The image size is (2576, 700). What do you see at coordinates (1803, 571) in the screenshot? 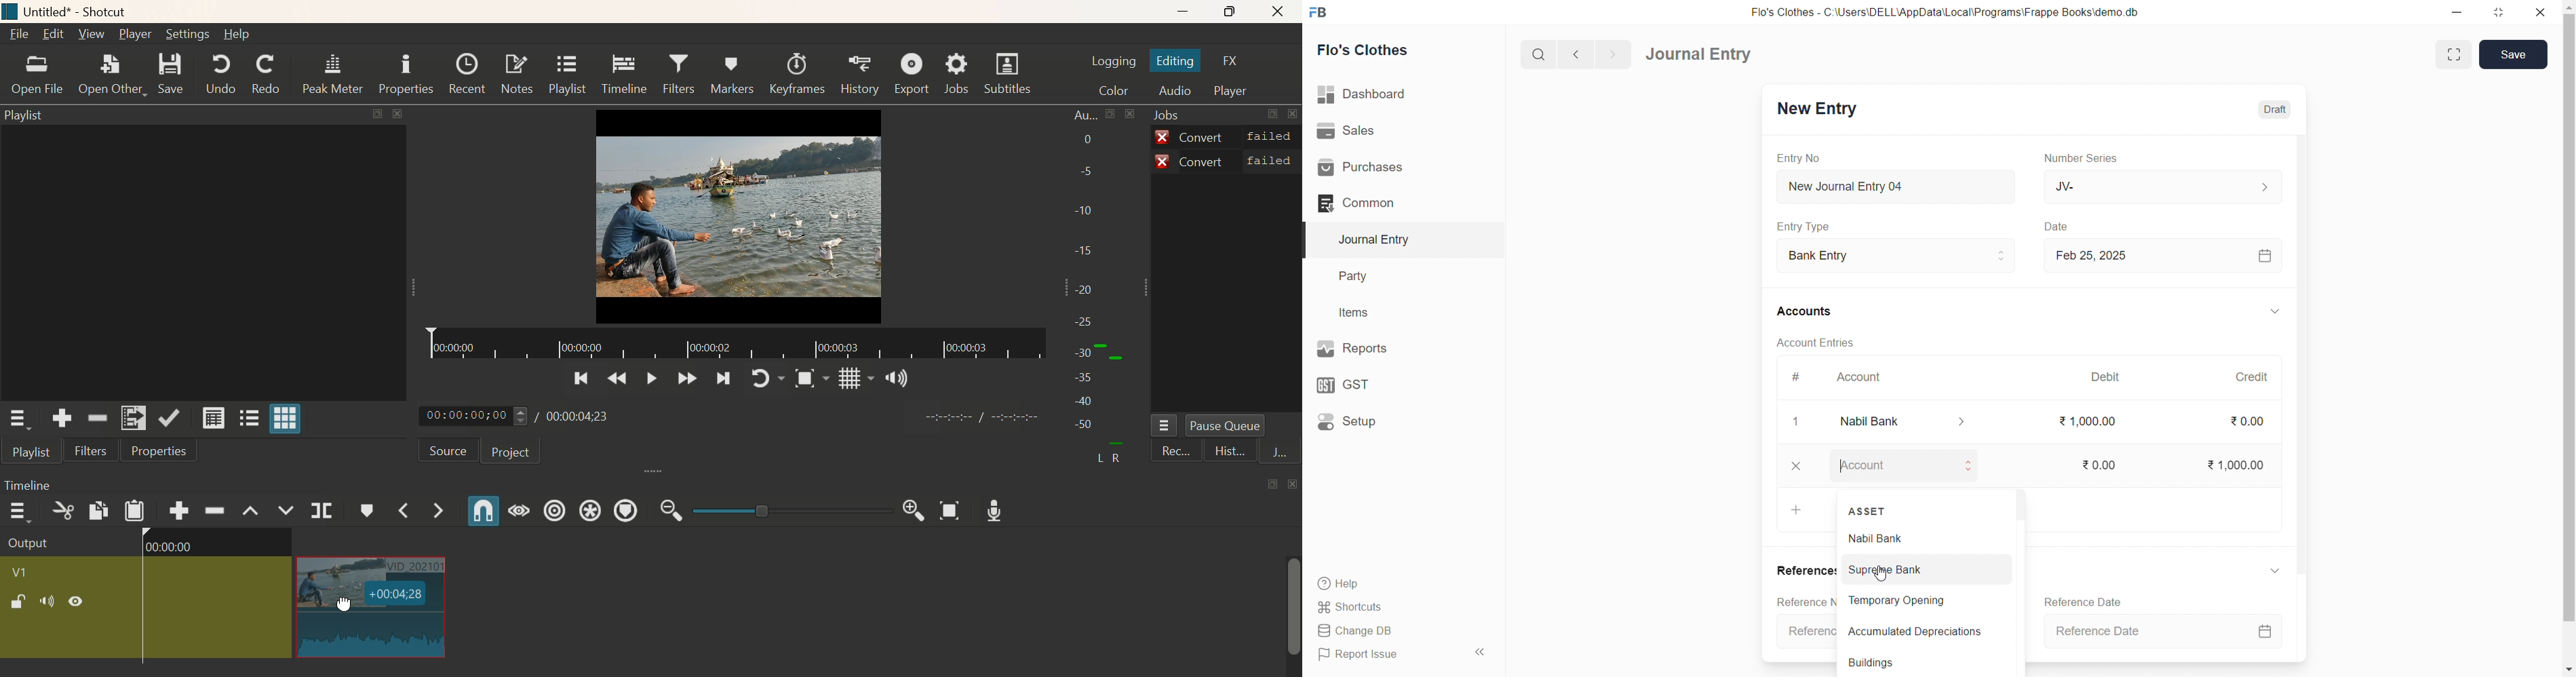
I see `References` at bounding box center [1803, 571].